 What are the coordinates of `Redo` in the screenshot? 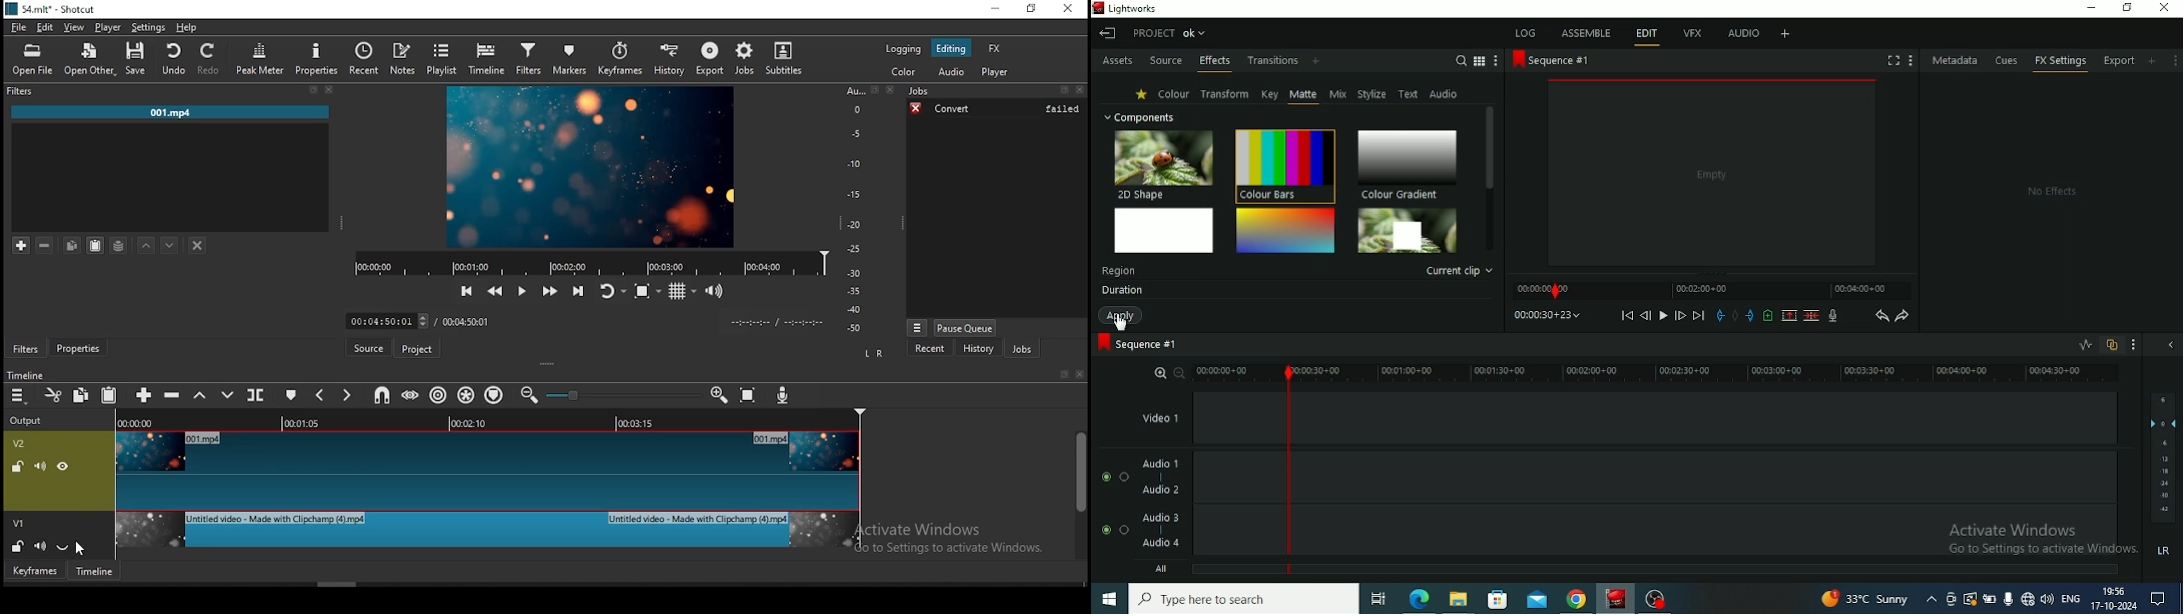 It's located at (1903, 315).